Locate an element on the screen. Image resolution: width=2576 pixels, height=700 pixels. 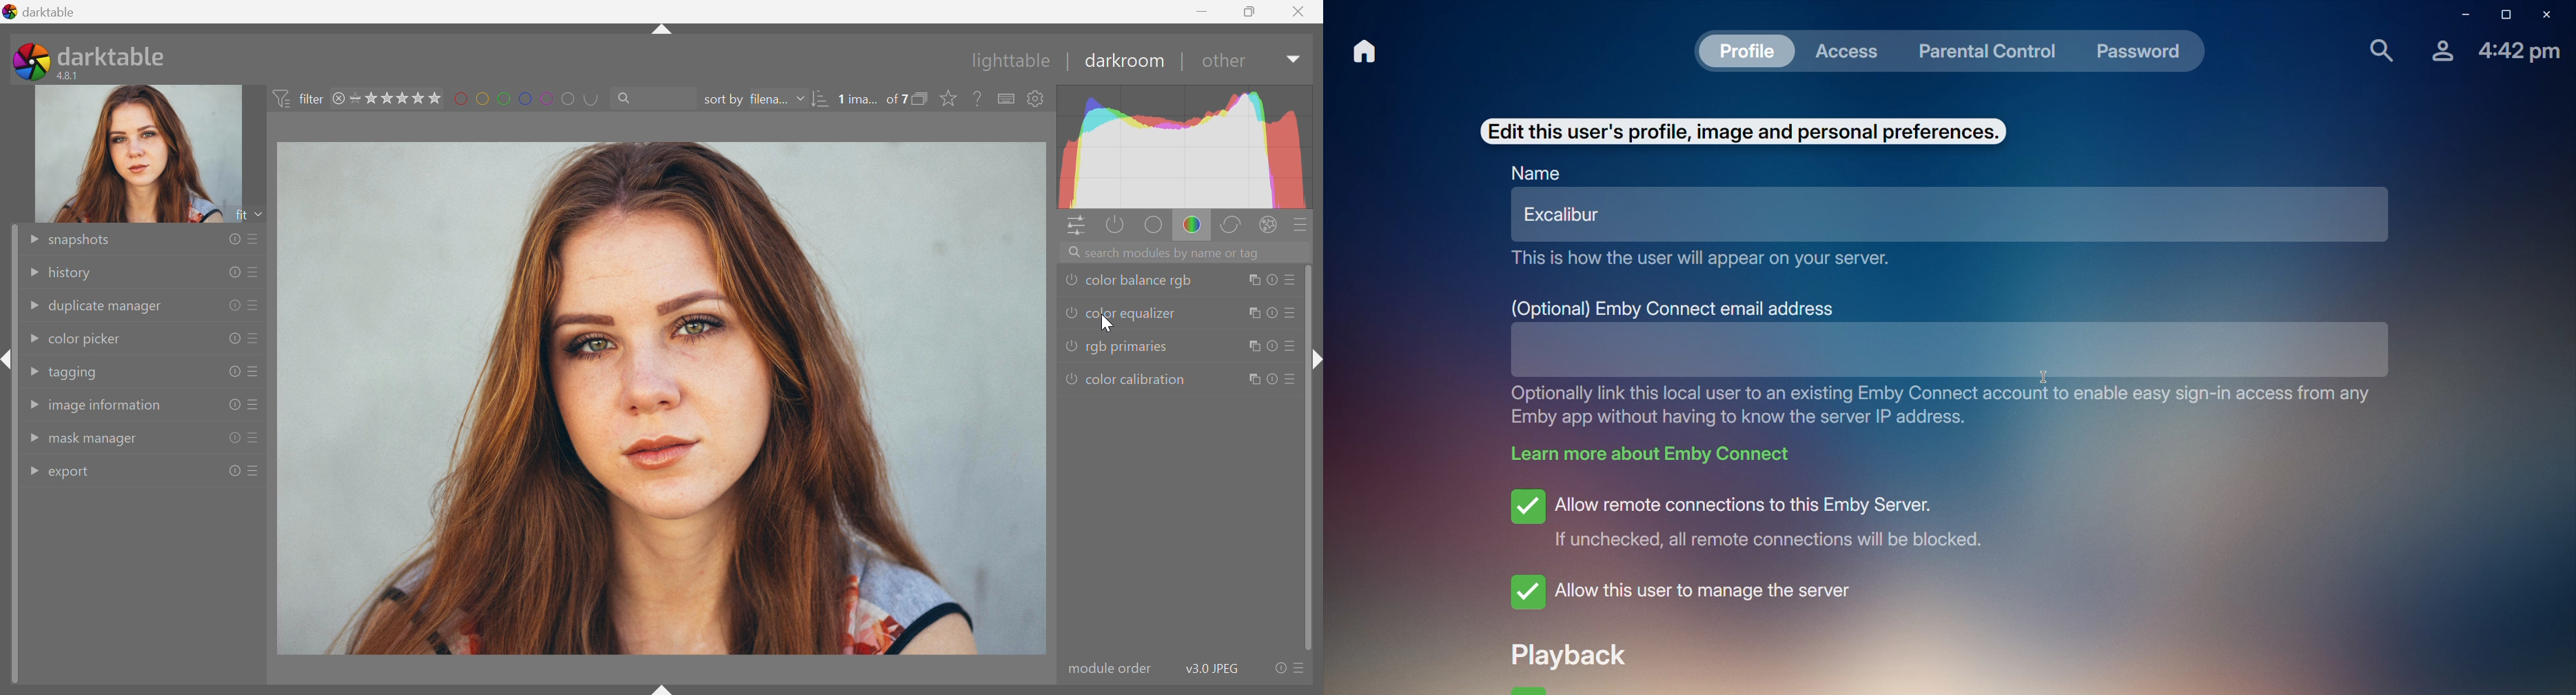
reset is located at coordinates (235, 240).